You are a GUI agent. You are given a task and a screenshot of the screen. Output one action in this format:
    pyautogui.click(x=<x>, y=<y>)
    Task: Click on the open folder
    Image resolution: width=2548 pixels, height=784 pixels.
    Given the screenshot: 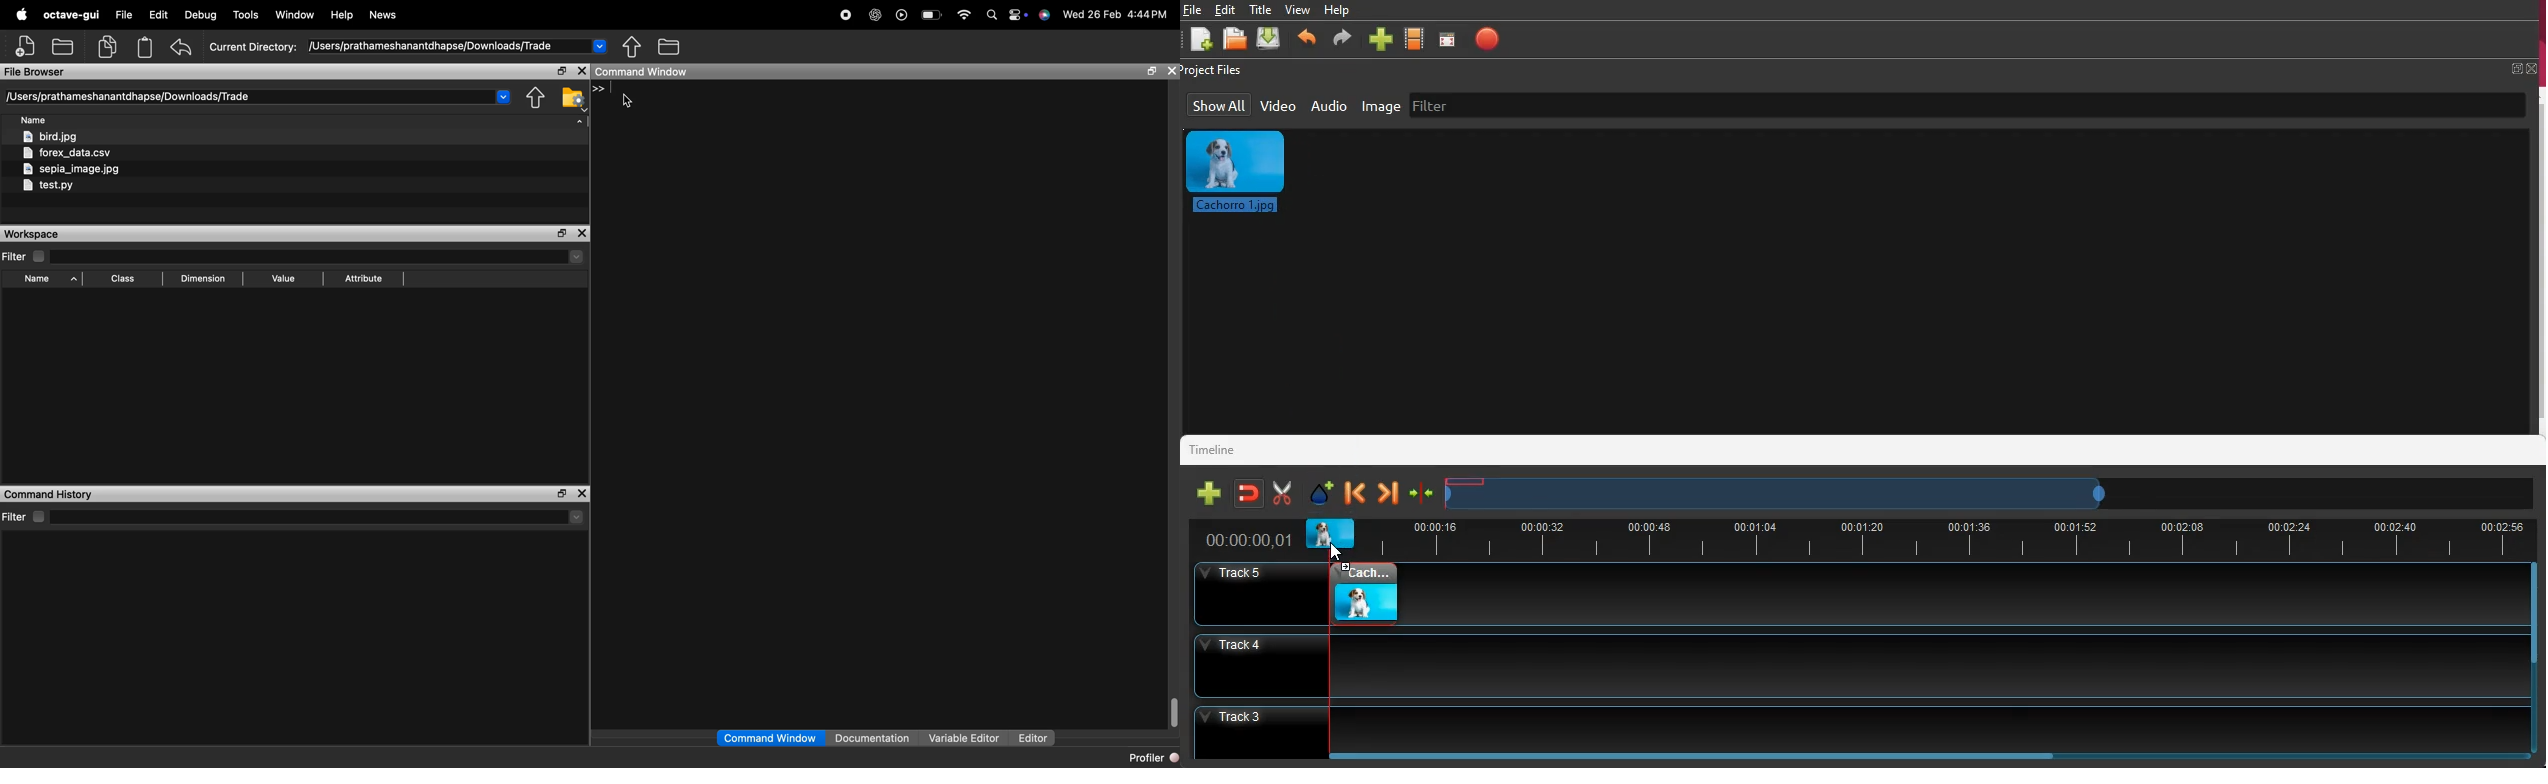 What is the action you would take?
    pyautogui.click(x=64, y=45)
    